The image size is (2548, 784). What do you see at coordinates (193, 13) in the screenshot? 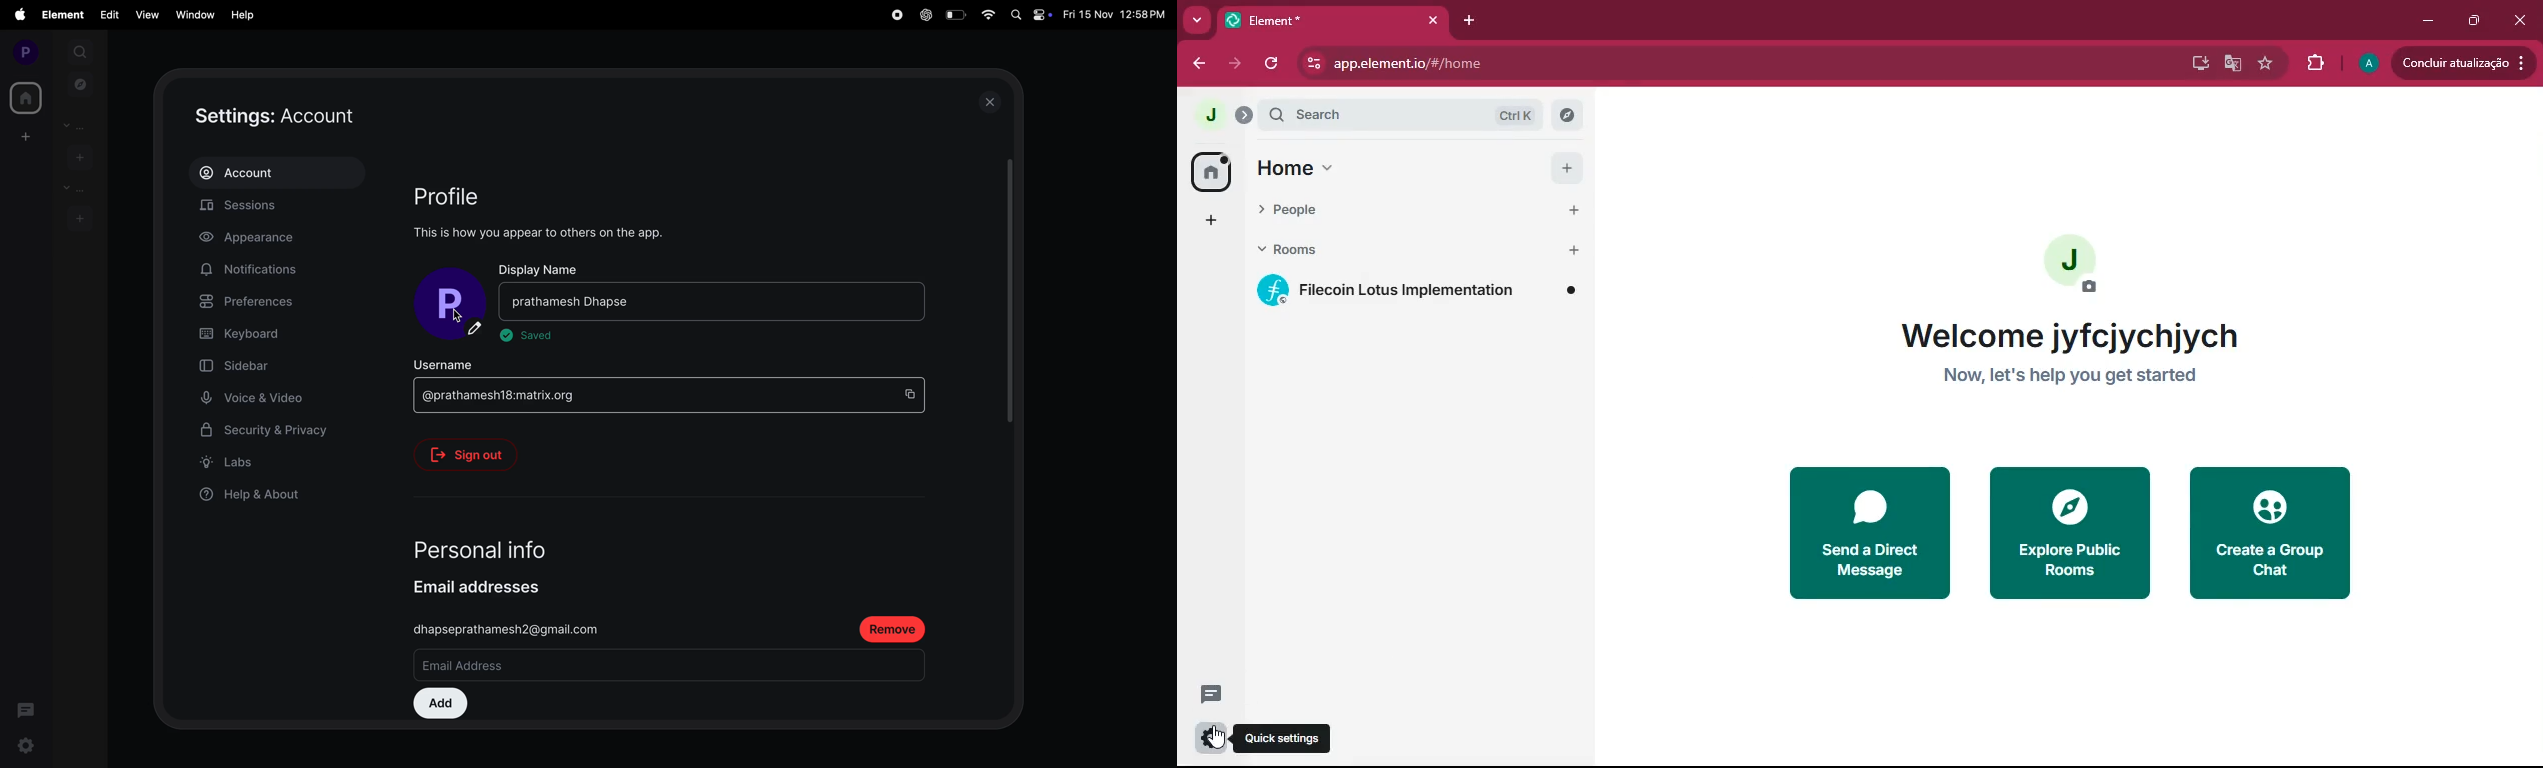
I see `window` at bounding box center [193, 13].